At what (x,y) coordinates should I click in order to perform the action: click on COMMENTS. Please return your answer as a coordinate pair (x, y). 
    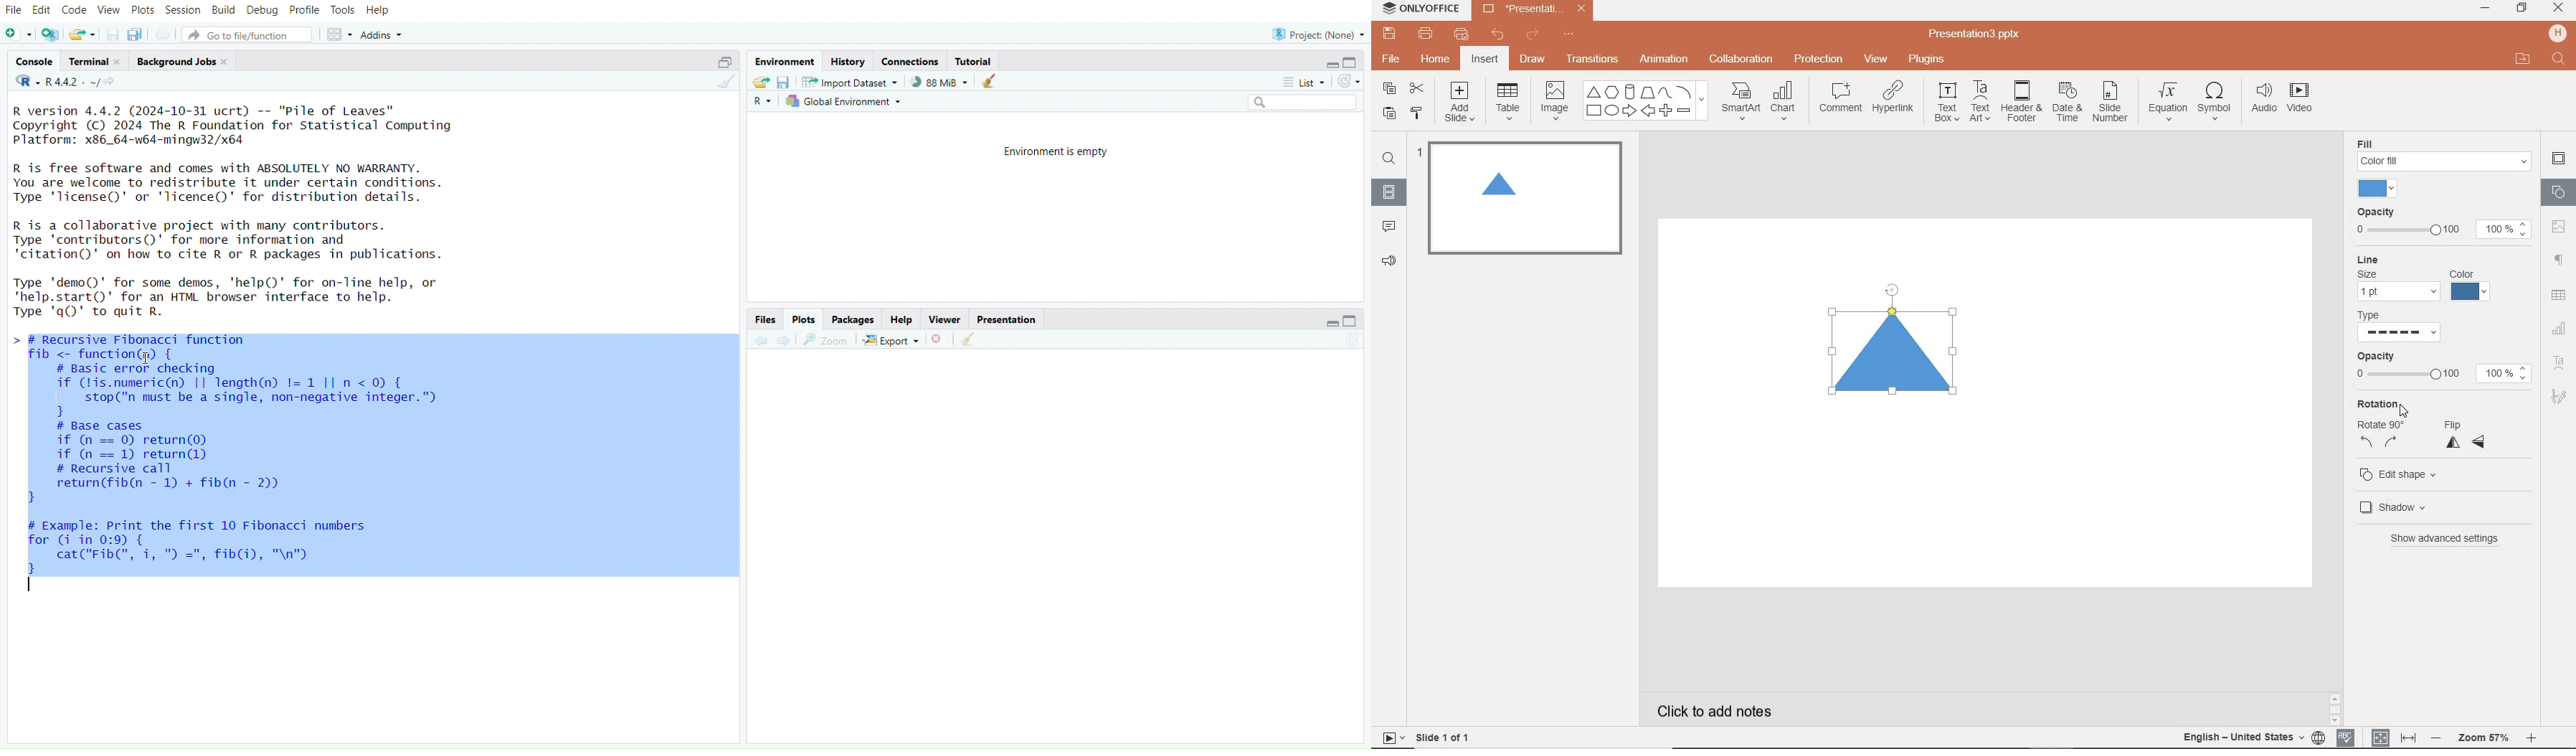
    Looking at the image, I should click on (1388, 225).